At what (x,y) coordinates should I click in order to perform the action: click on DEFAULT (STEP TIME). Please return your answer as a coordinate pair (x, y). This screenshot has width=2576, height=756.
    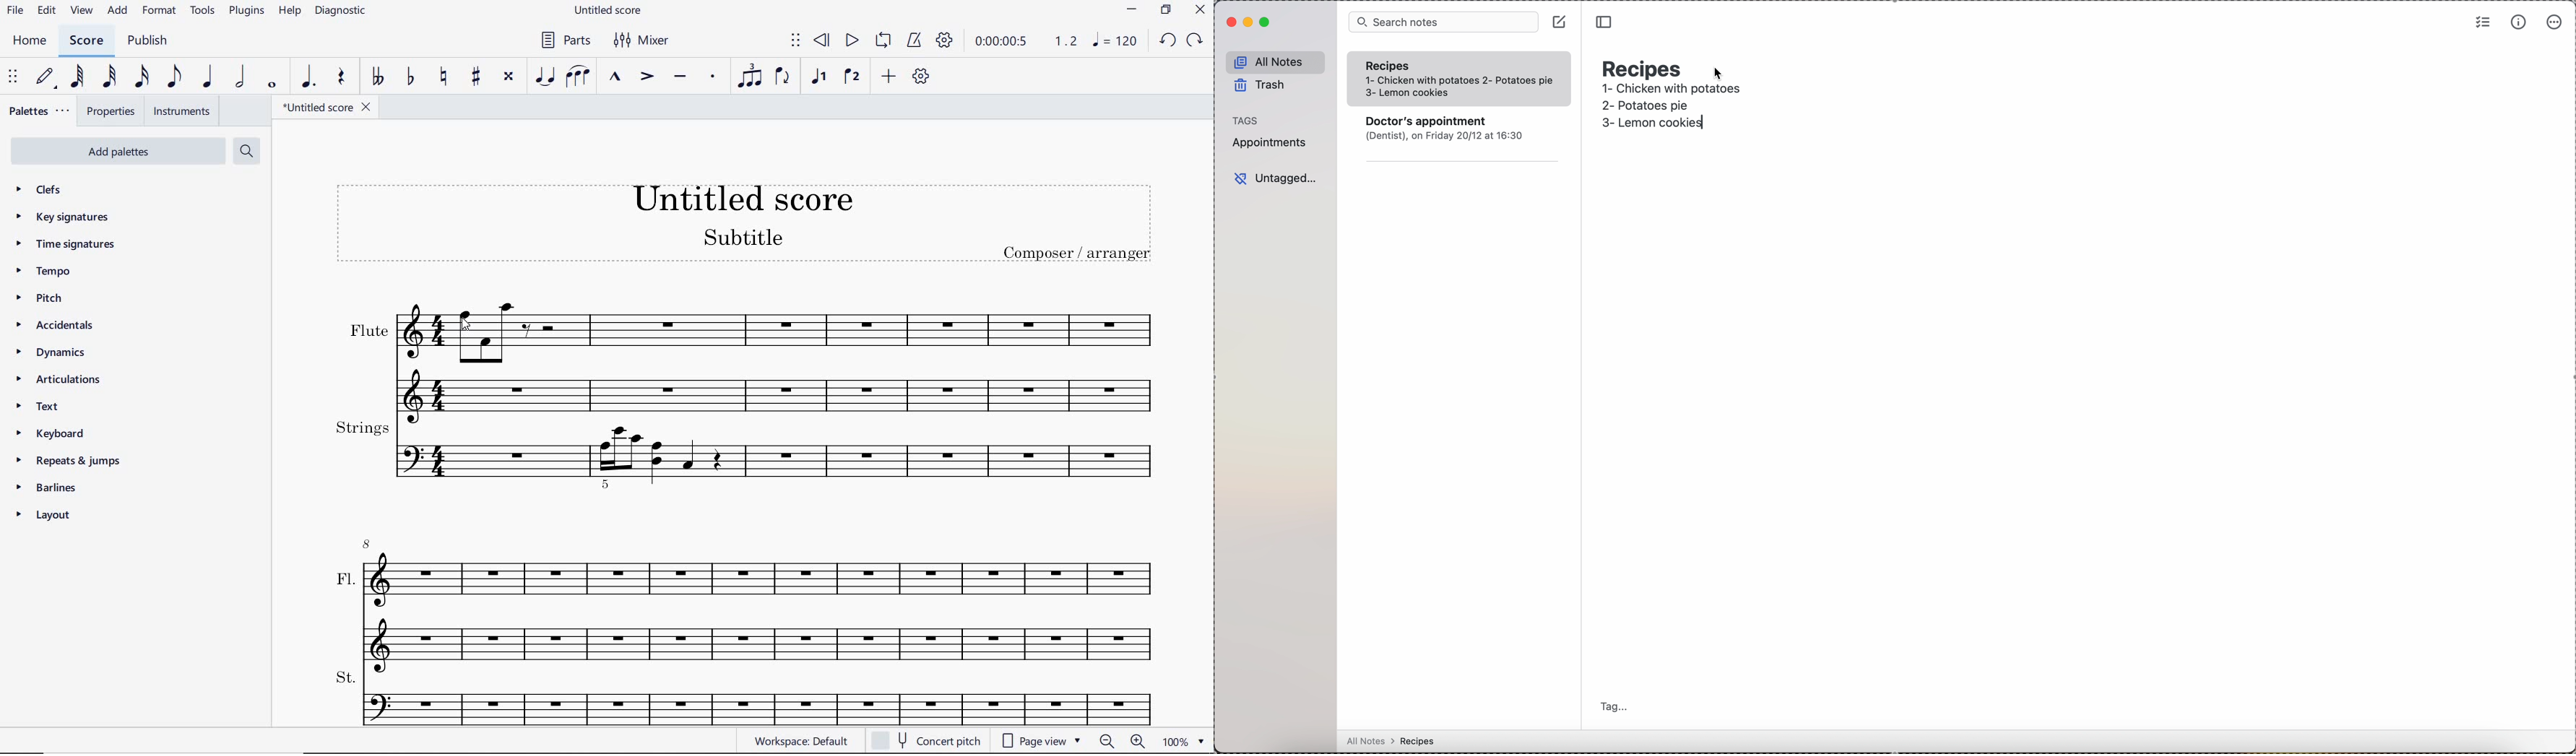
    Looking at the image, I should click on (43, 77).